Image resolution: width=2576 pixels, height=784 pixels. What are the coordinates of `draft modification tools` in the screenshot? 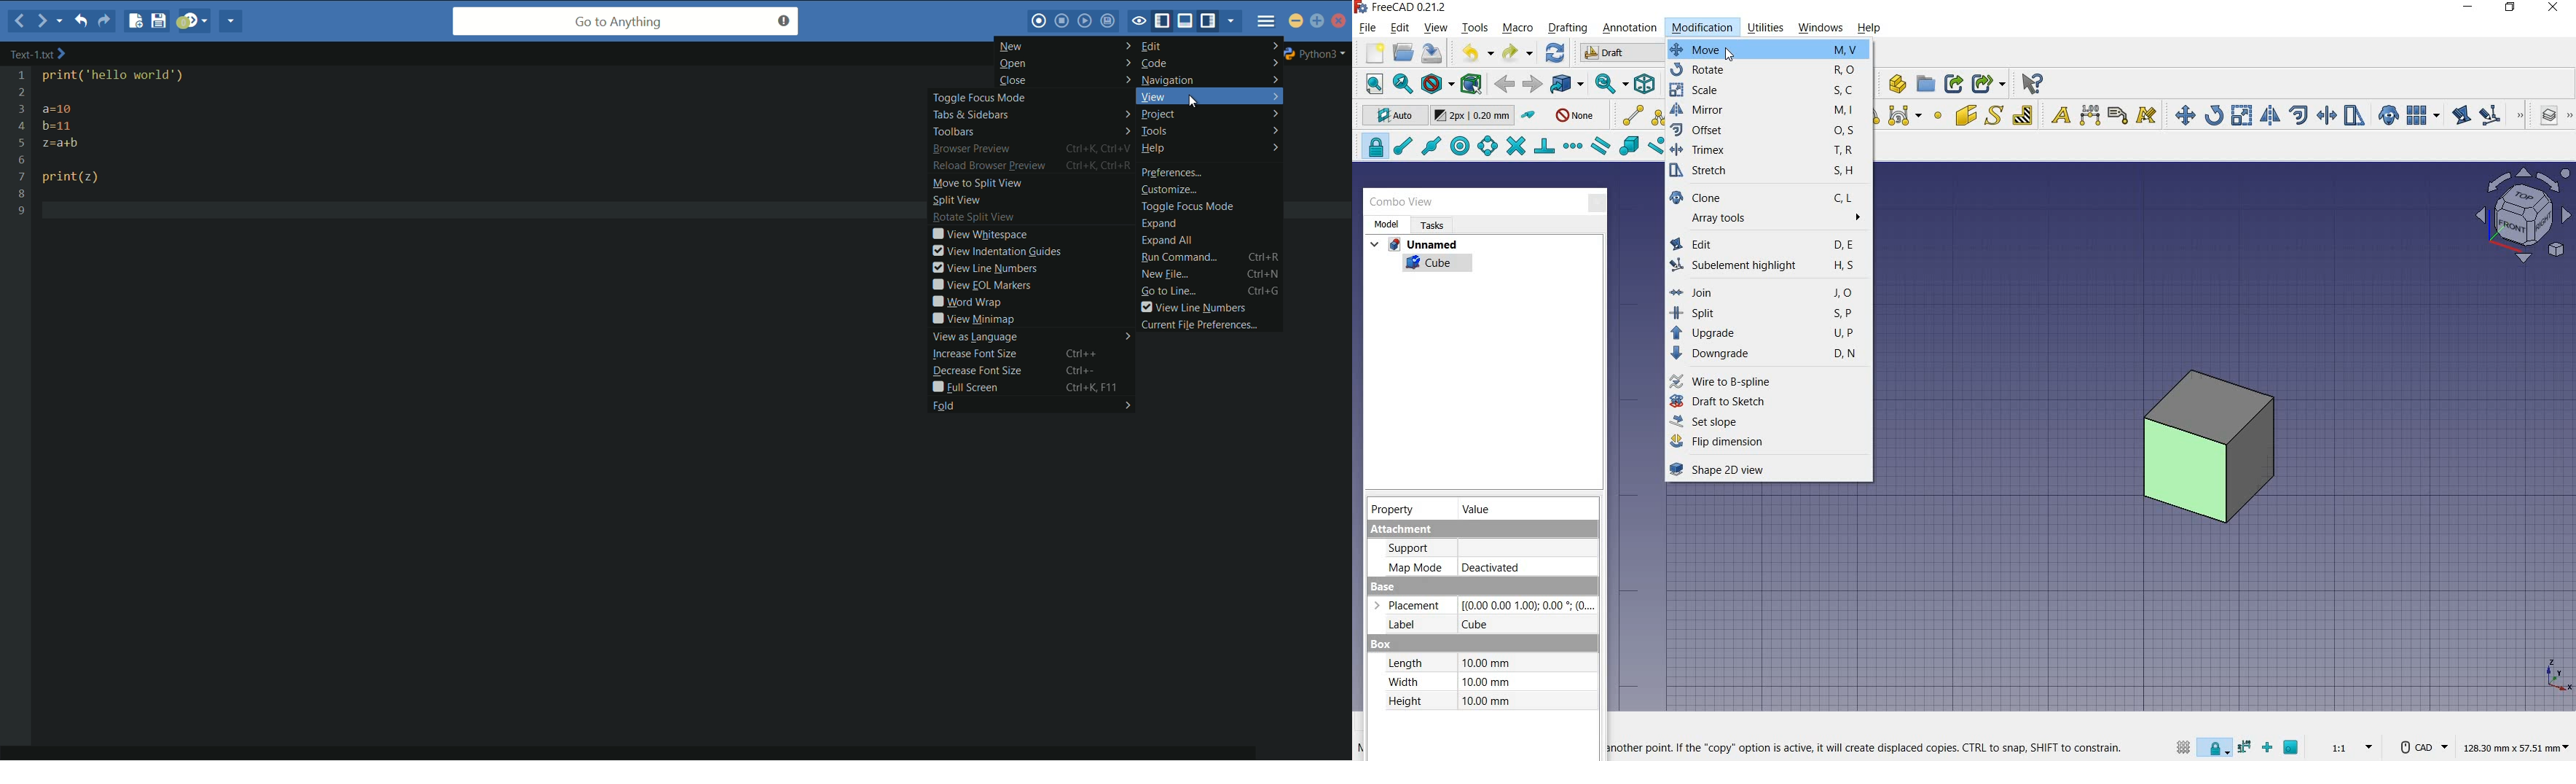 It's located at (2521, 117).